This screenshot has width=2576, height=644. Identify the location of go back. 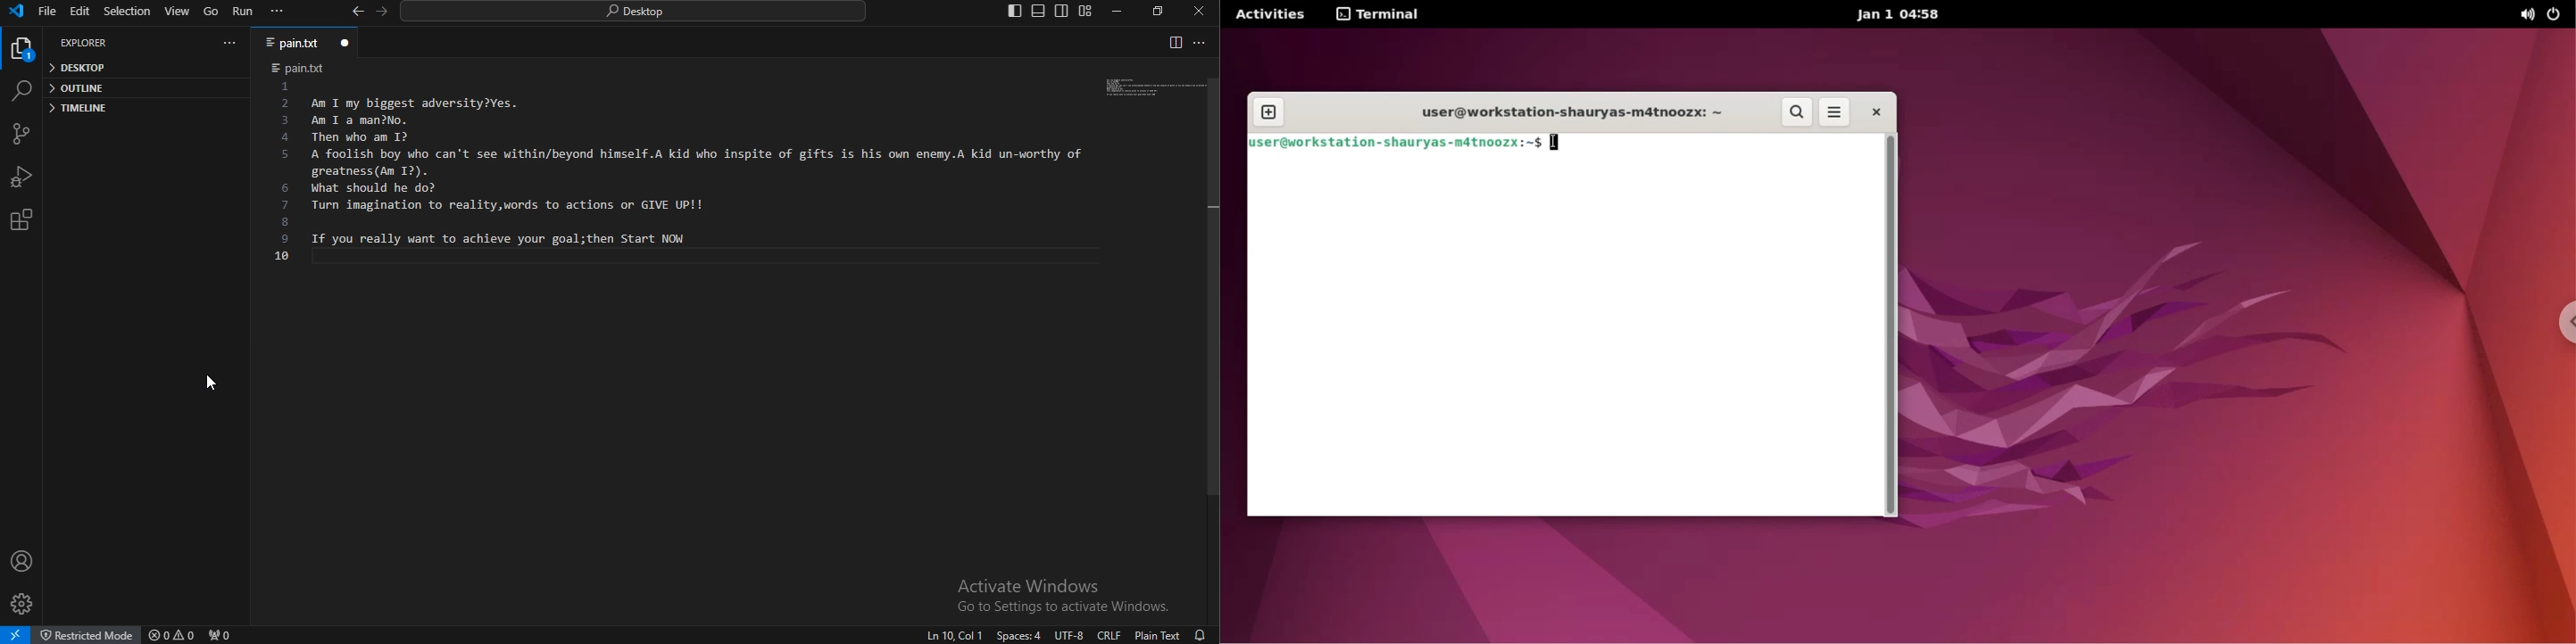
(358, 11).